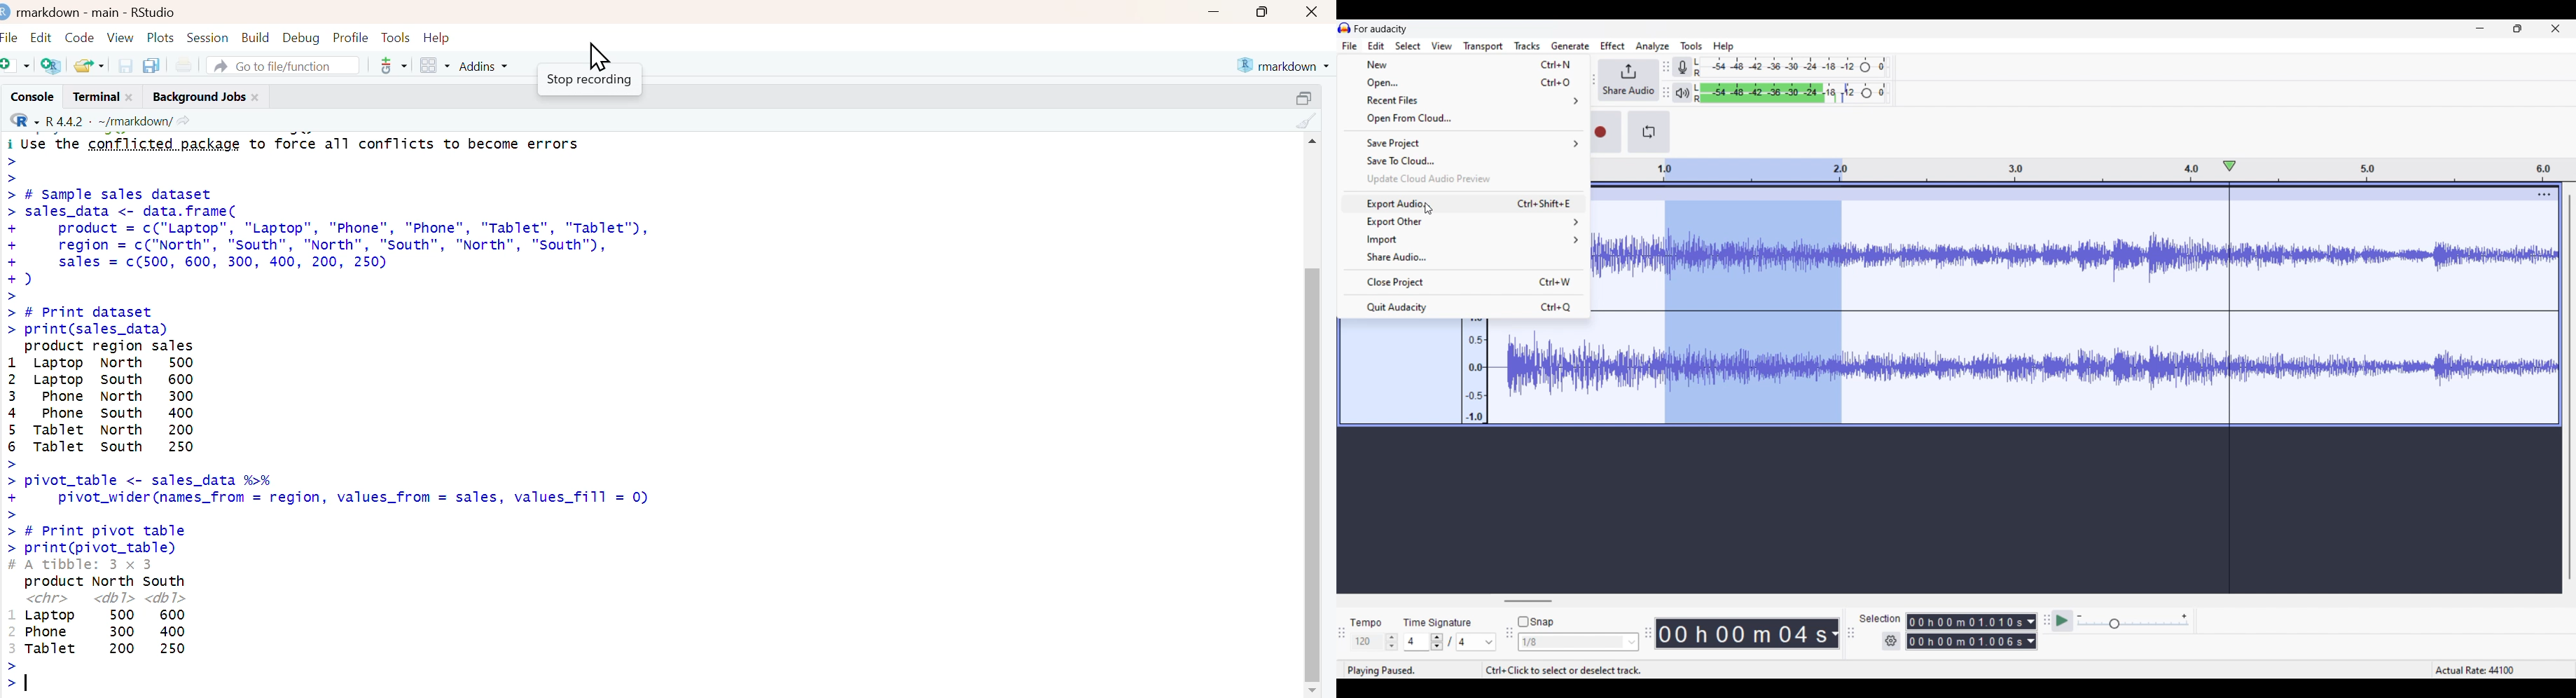 The width and height of the screenshot is (2576, 700). Describe the element at coordinates (1880, 618) in the screenshot. I see `selection` at that location.